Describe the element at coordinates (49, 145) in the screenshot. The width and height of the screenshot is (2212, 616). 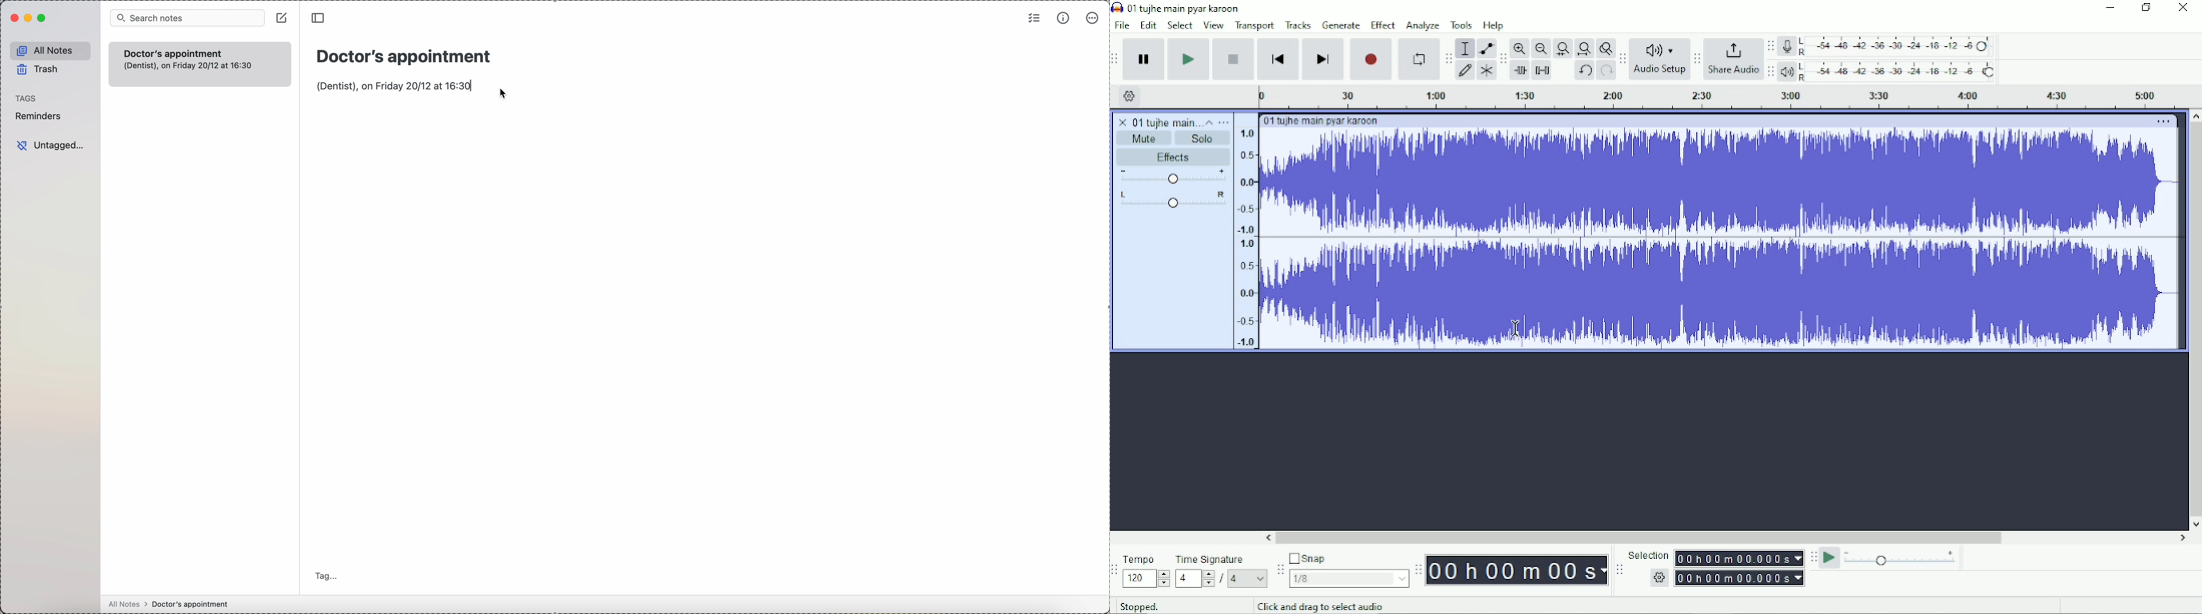
I see `untagged` at that location.